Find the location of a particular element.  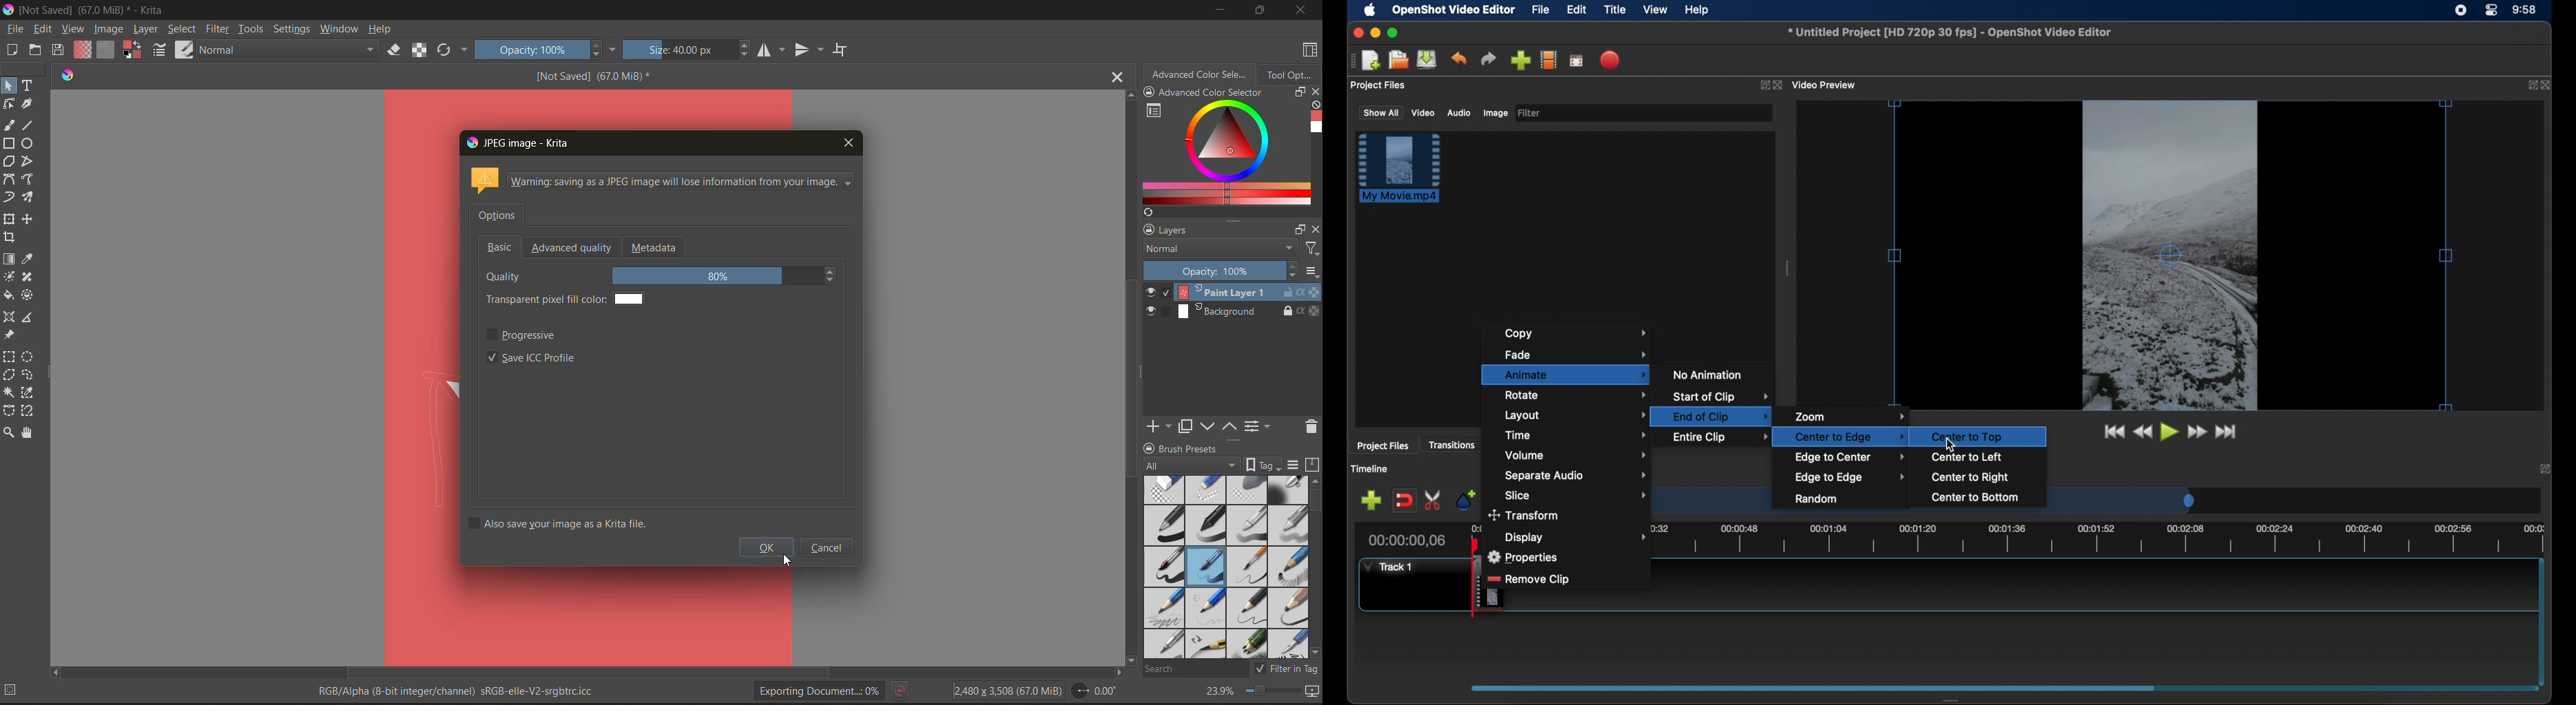

flip angle is located at coordinates (1094, 691).